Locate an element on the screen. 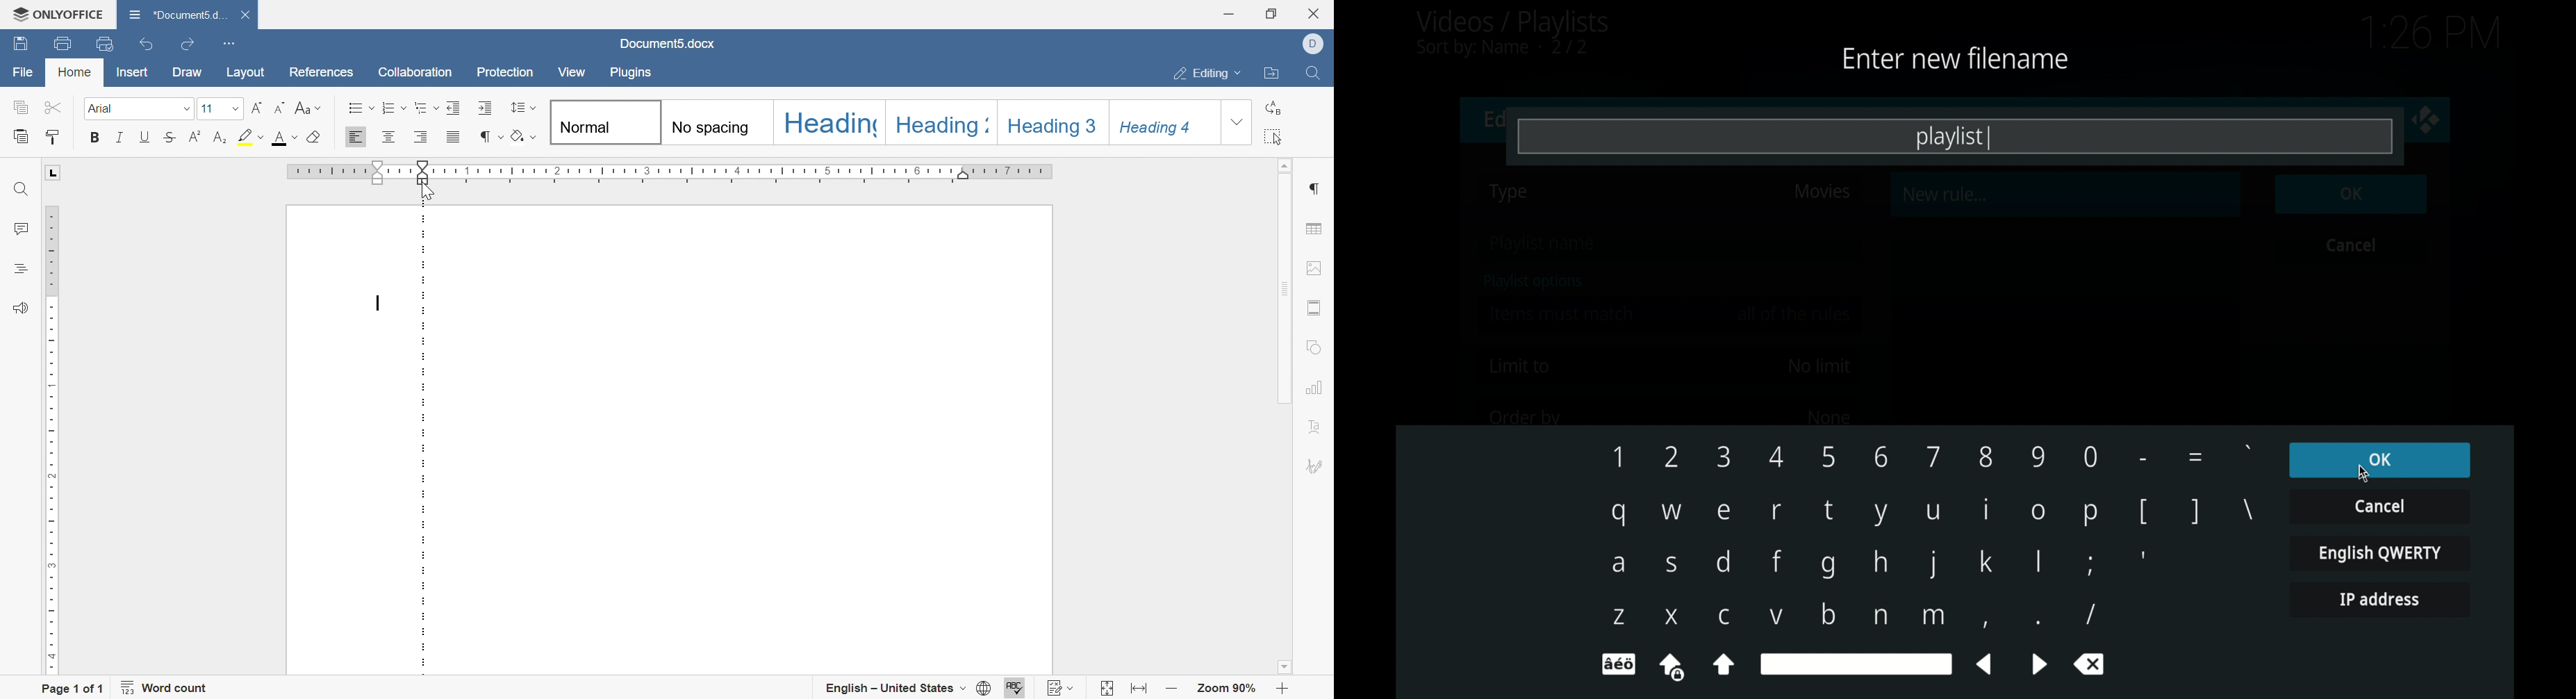 The height and width of the screenshot is (700, 2576). scroll up is located at coordinates (1287, 163).